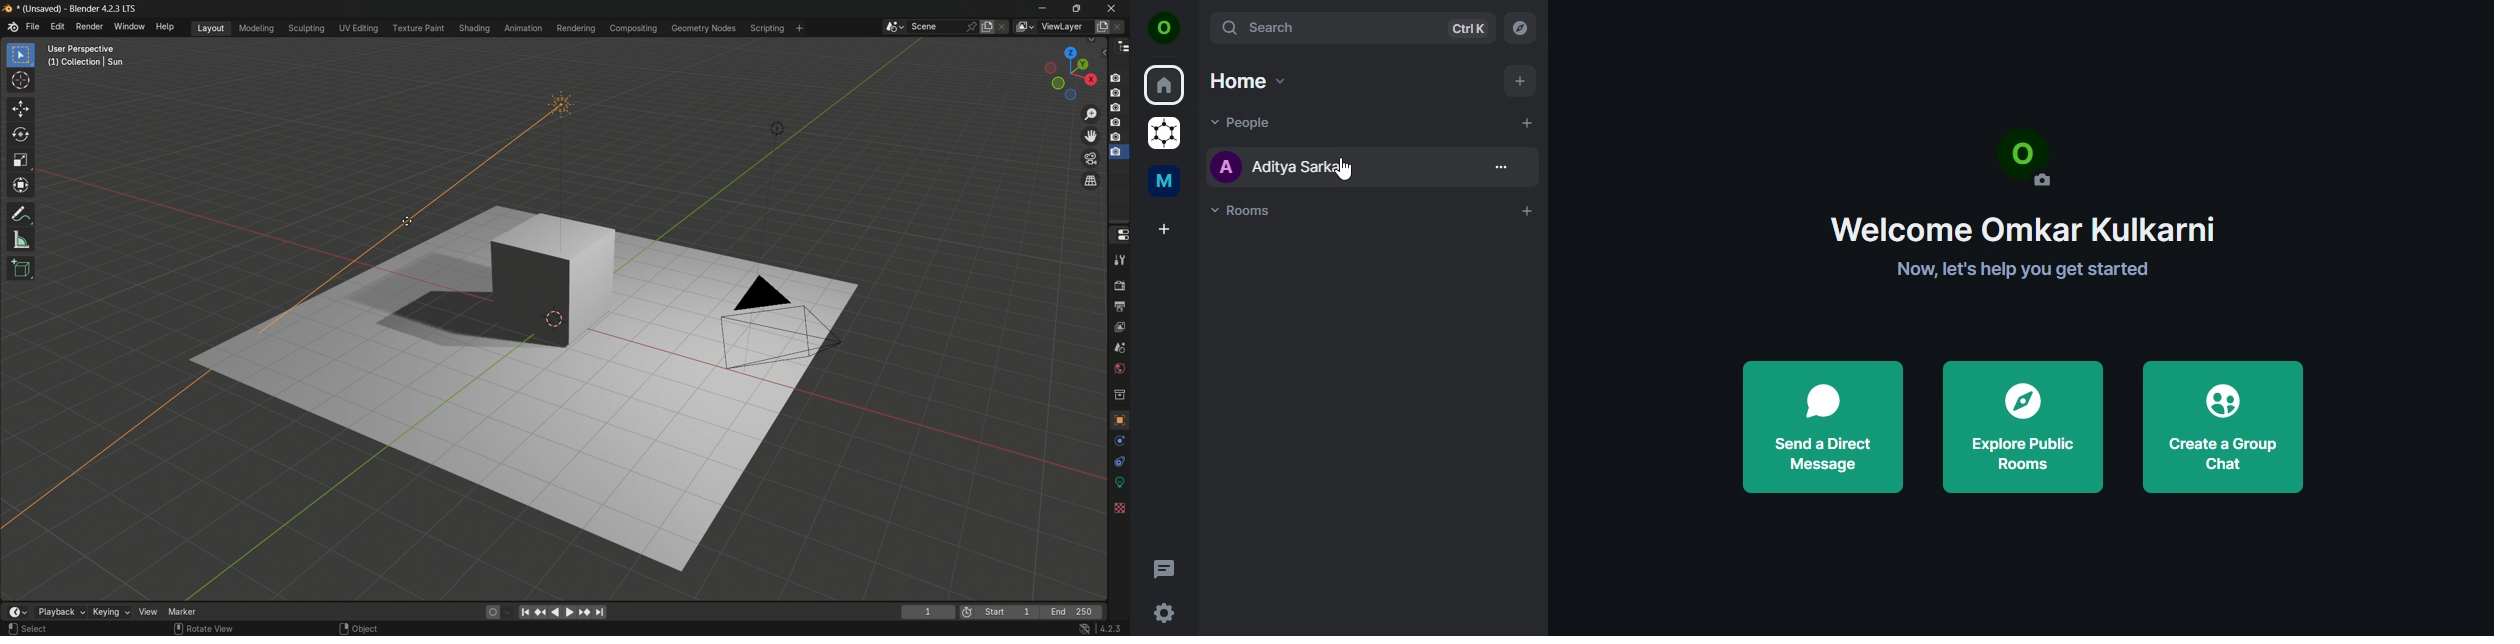 This screenshot has width=2520, height=644. I want to click on create a group chat, so click(2226, 424).